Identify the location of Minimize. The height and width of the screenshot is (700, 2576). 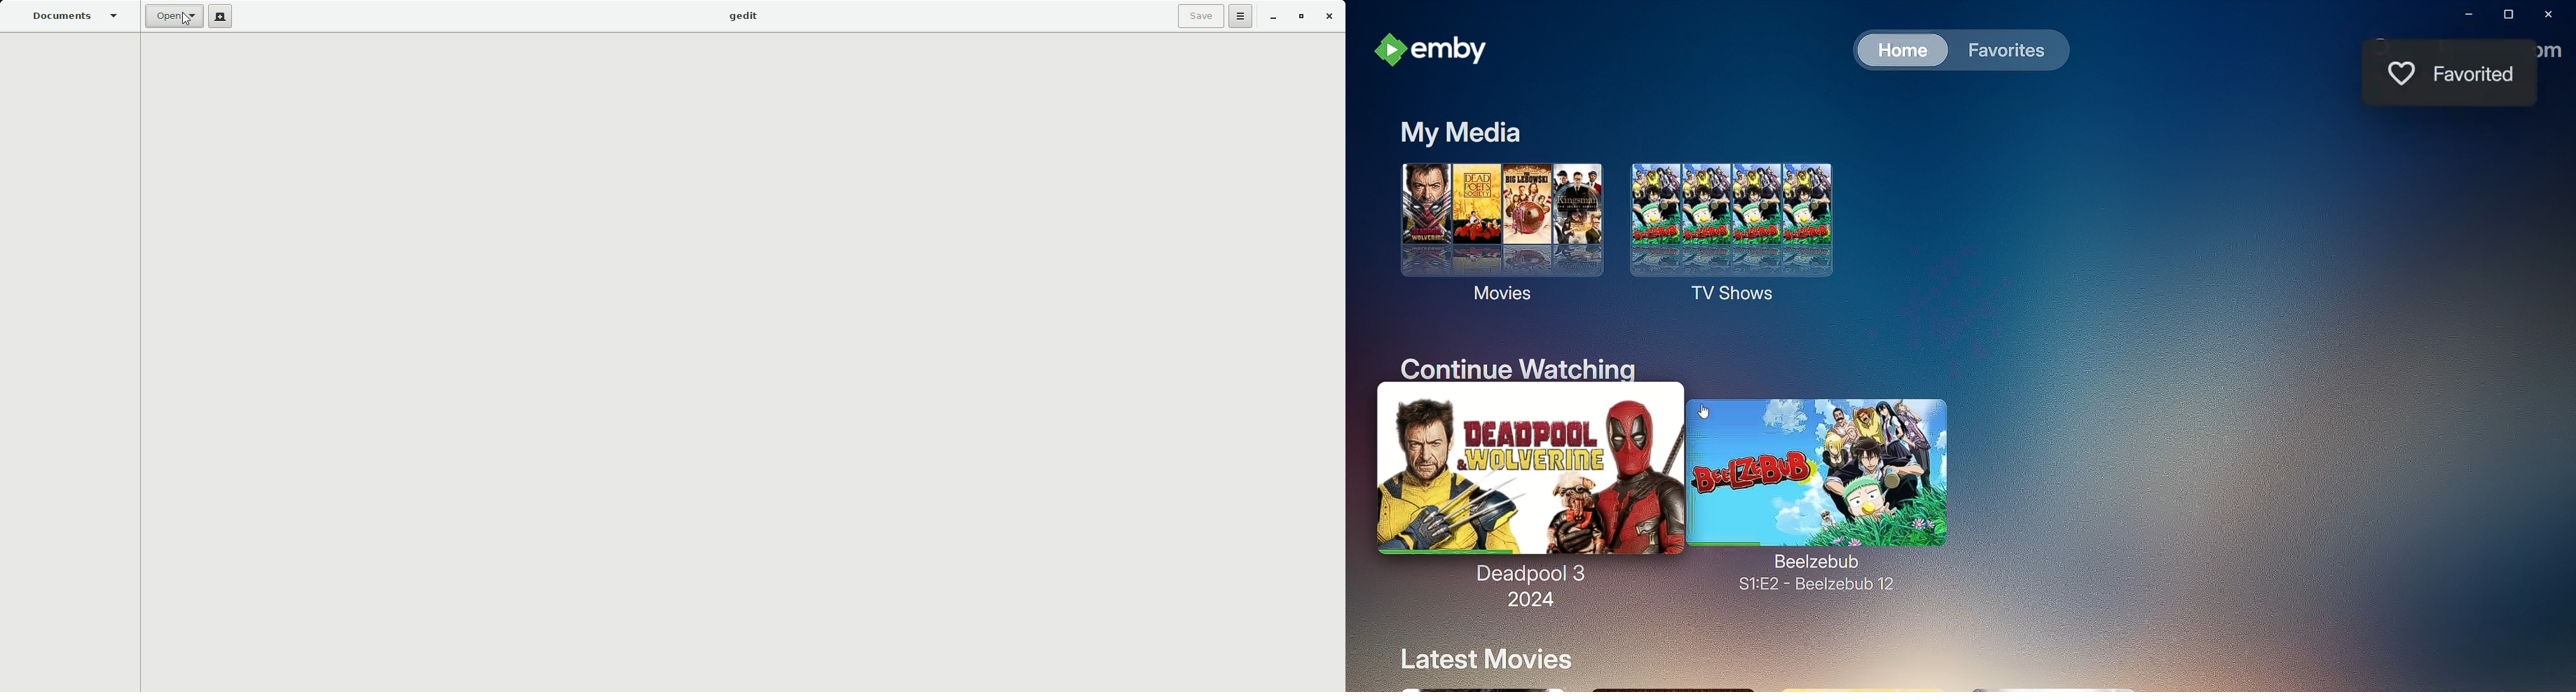
(1274, 20).